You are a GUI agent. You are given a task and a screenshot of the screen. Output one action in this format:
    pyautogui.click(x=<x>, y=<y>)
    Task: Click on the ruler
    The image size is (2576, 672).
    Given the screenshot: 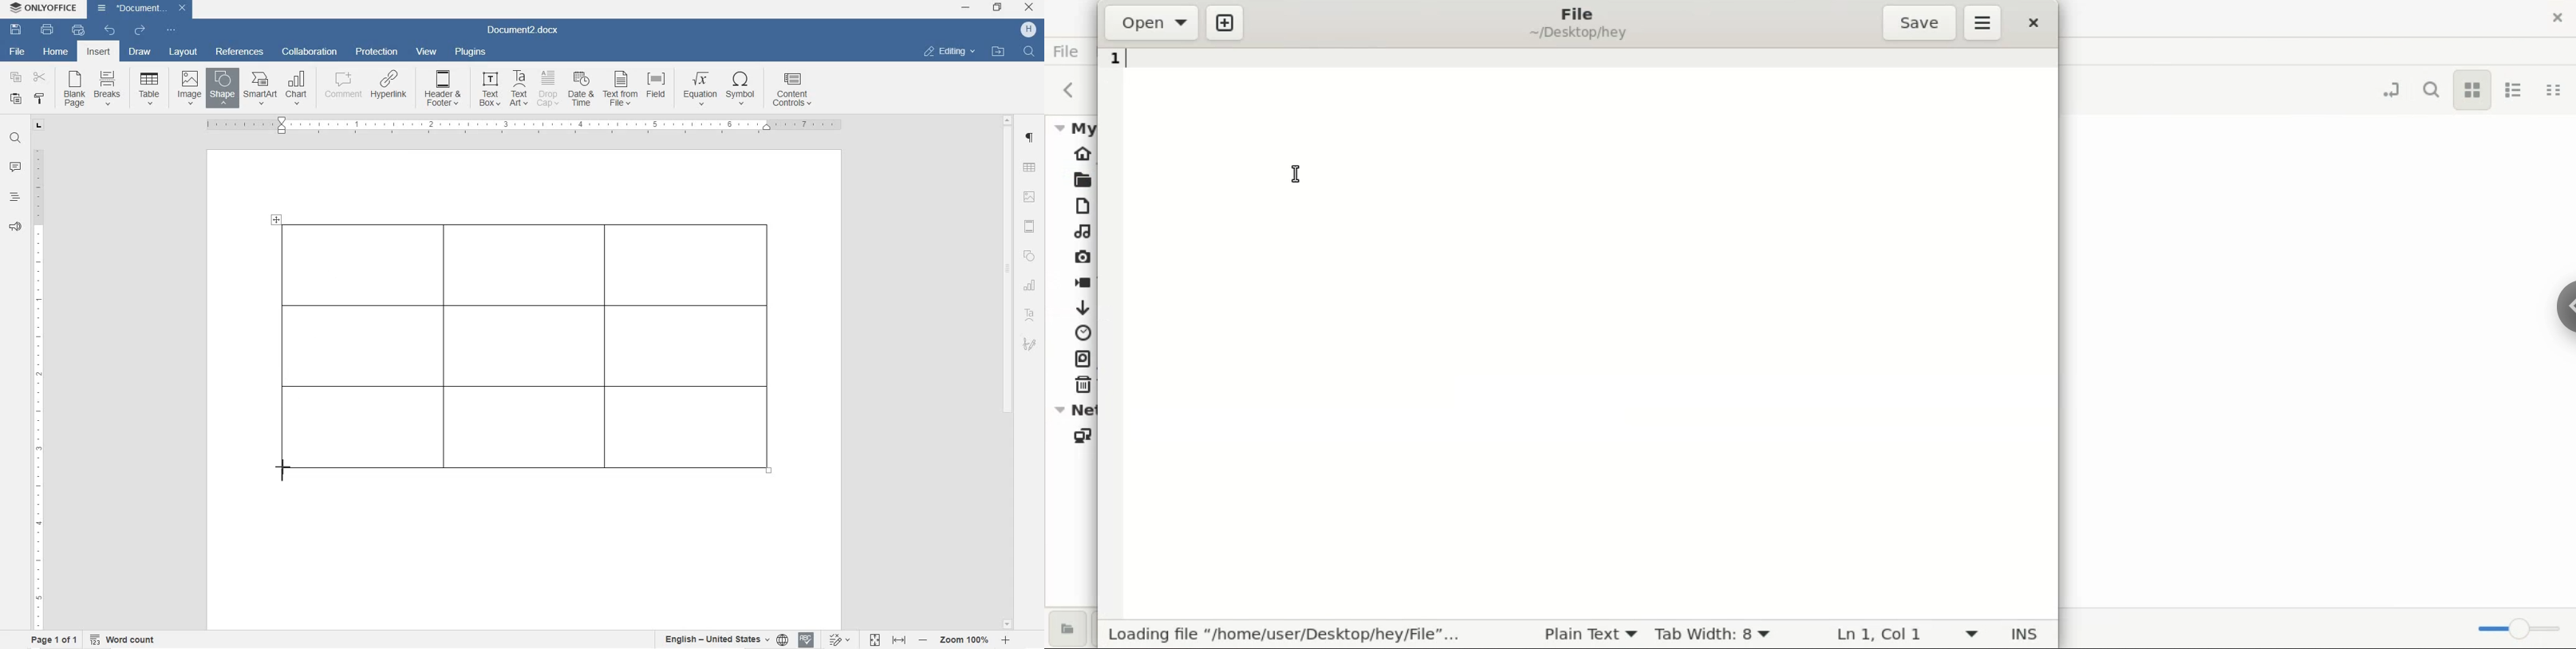 What is the action you would take?
    pyautogui.click(x=38, y=385)
    